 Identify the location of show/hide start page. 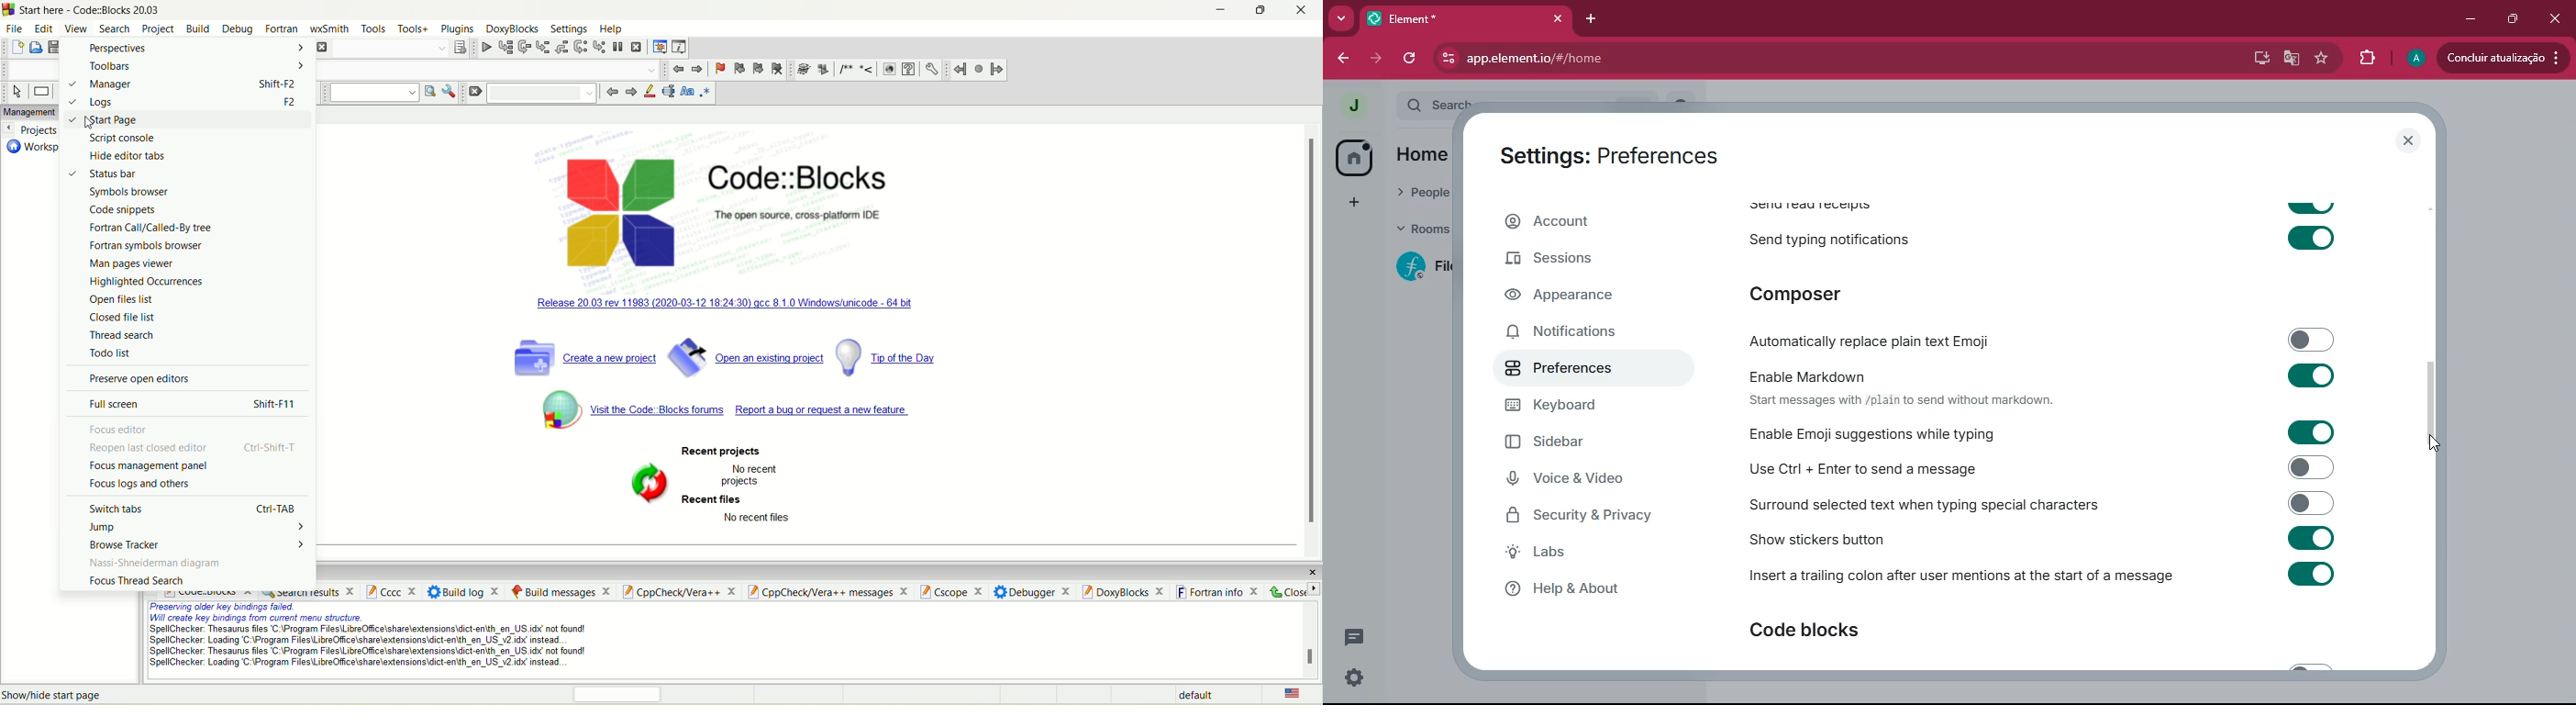
(55, 695).